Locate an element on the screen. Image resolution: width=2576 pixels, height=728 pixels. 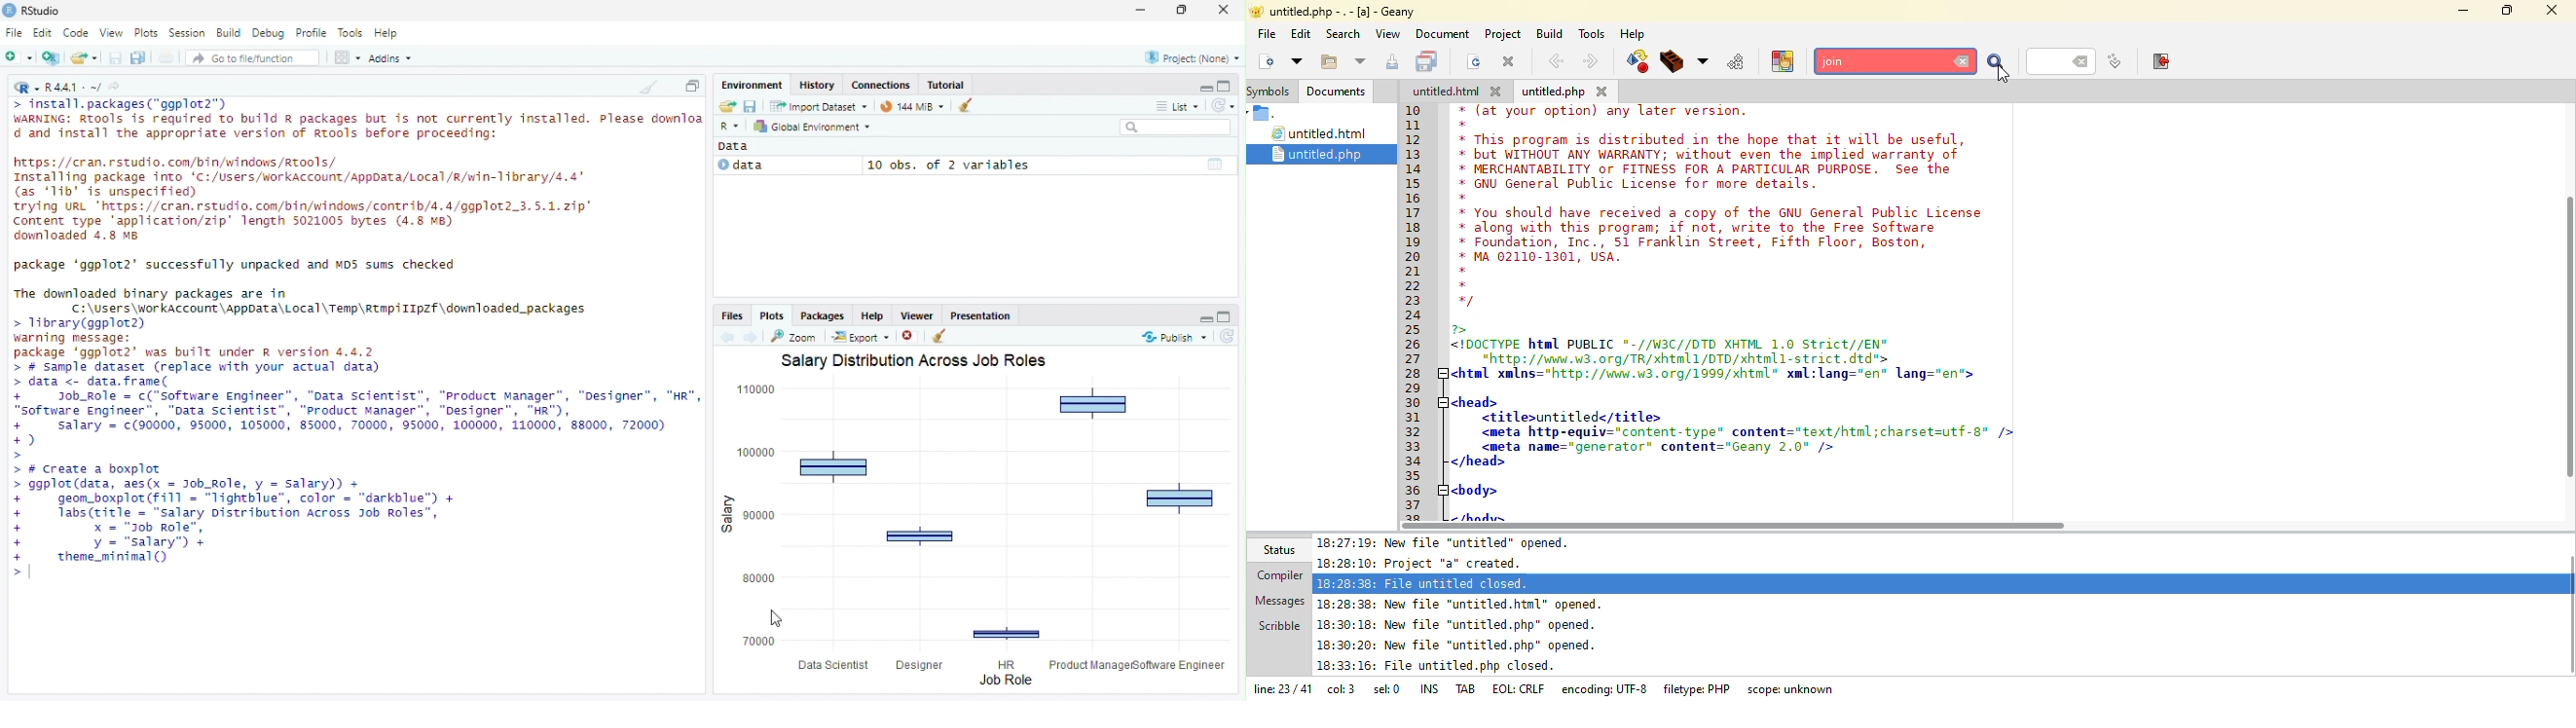
cancel is located at coordinates (1963, 62).